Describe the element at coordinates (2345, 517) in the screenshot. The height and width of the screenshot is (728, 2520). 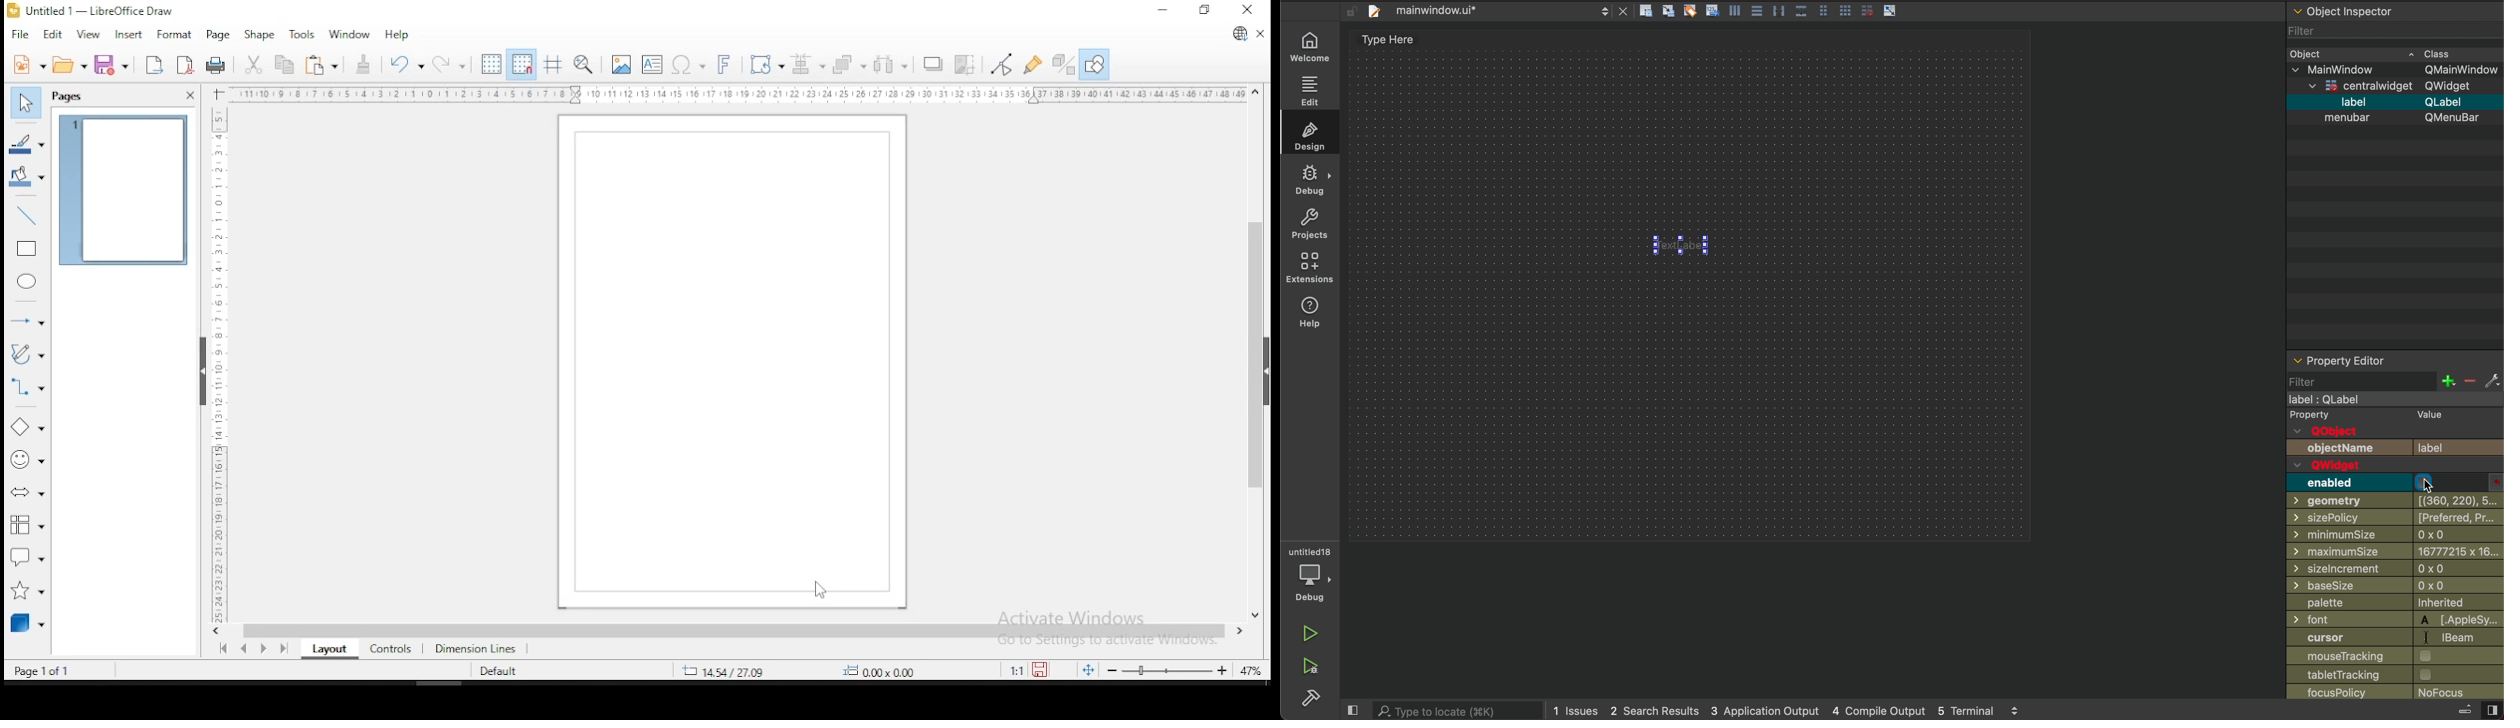
I see `sizePolicy` at that location.